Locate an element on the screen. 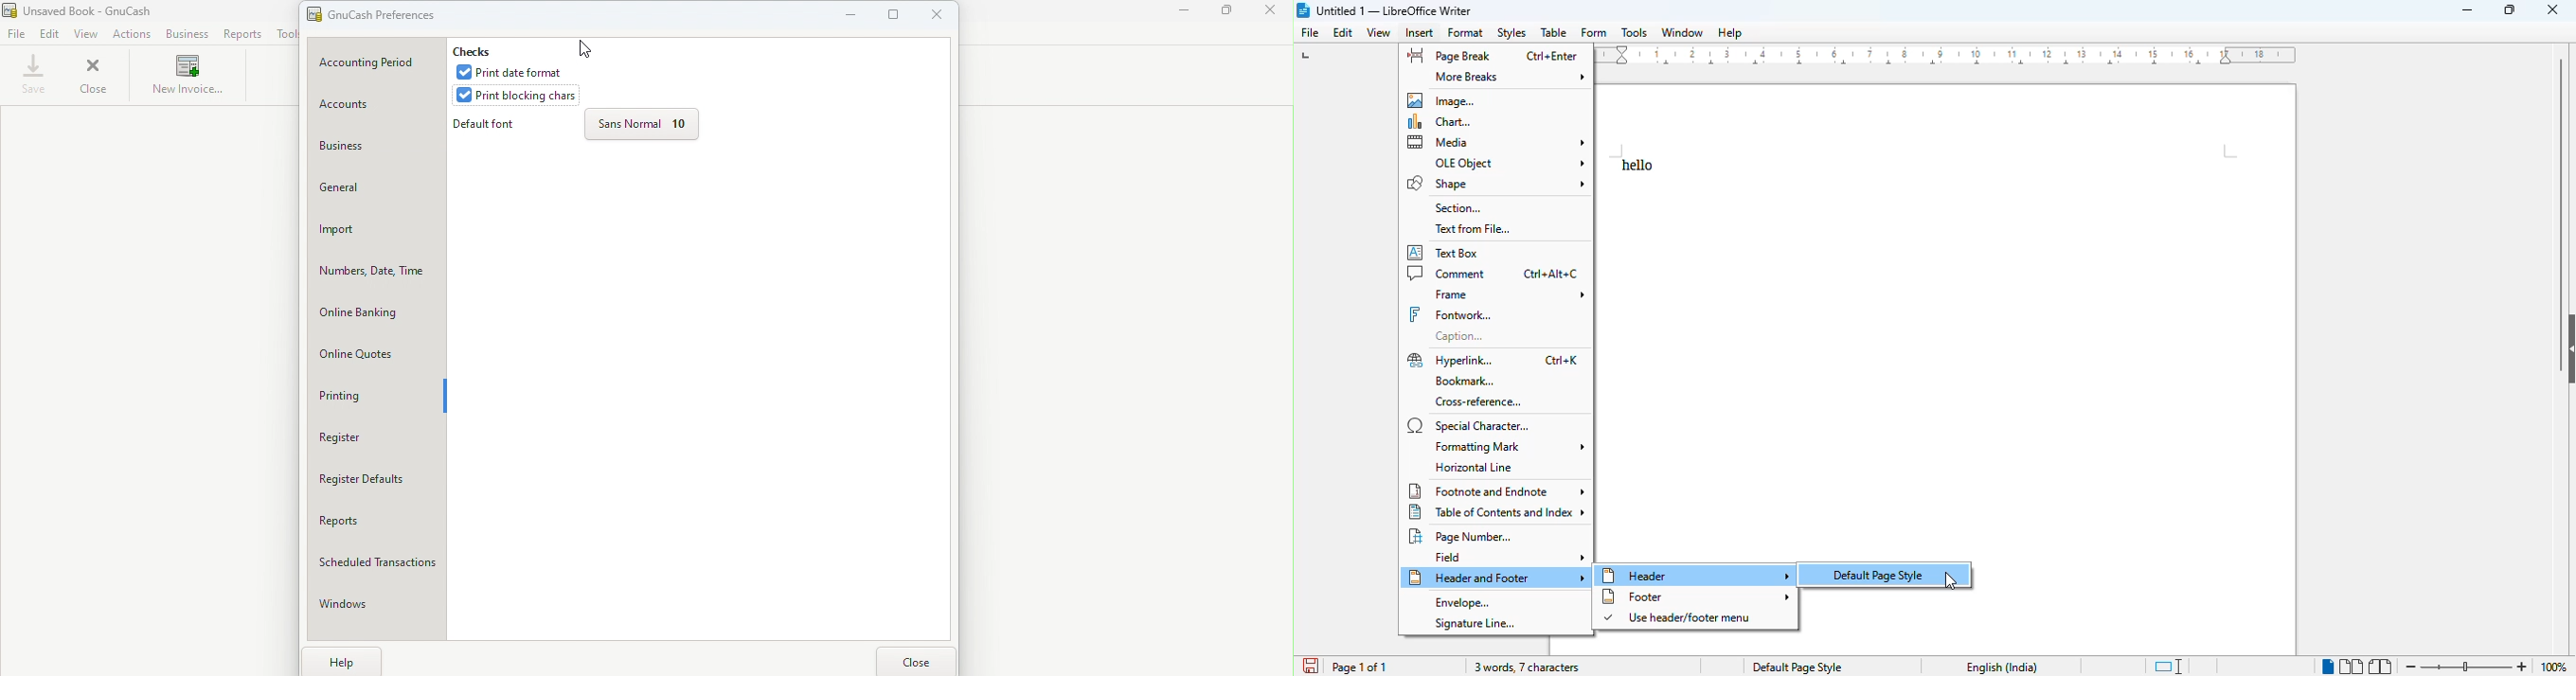 This screenshot has width=2576, height=700. Sans normal 10 is located at coordinates (640, 126).